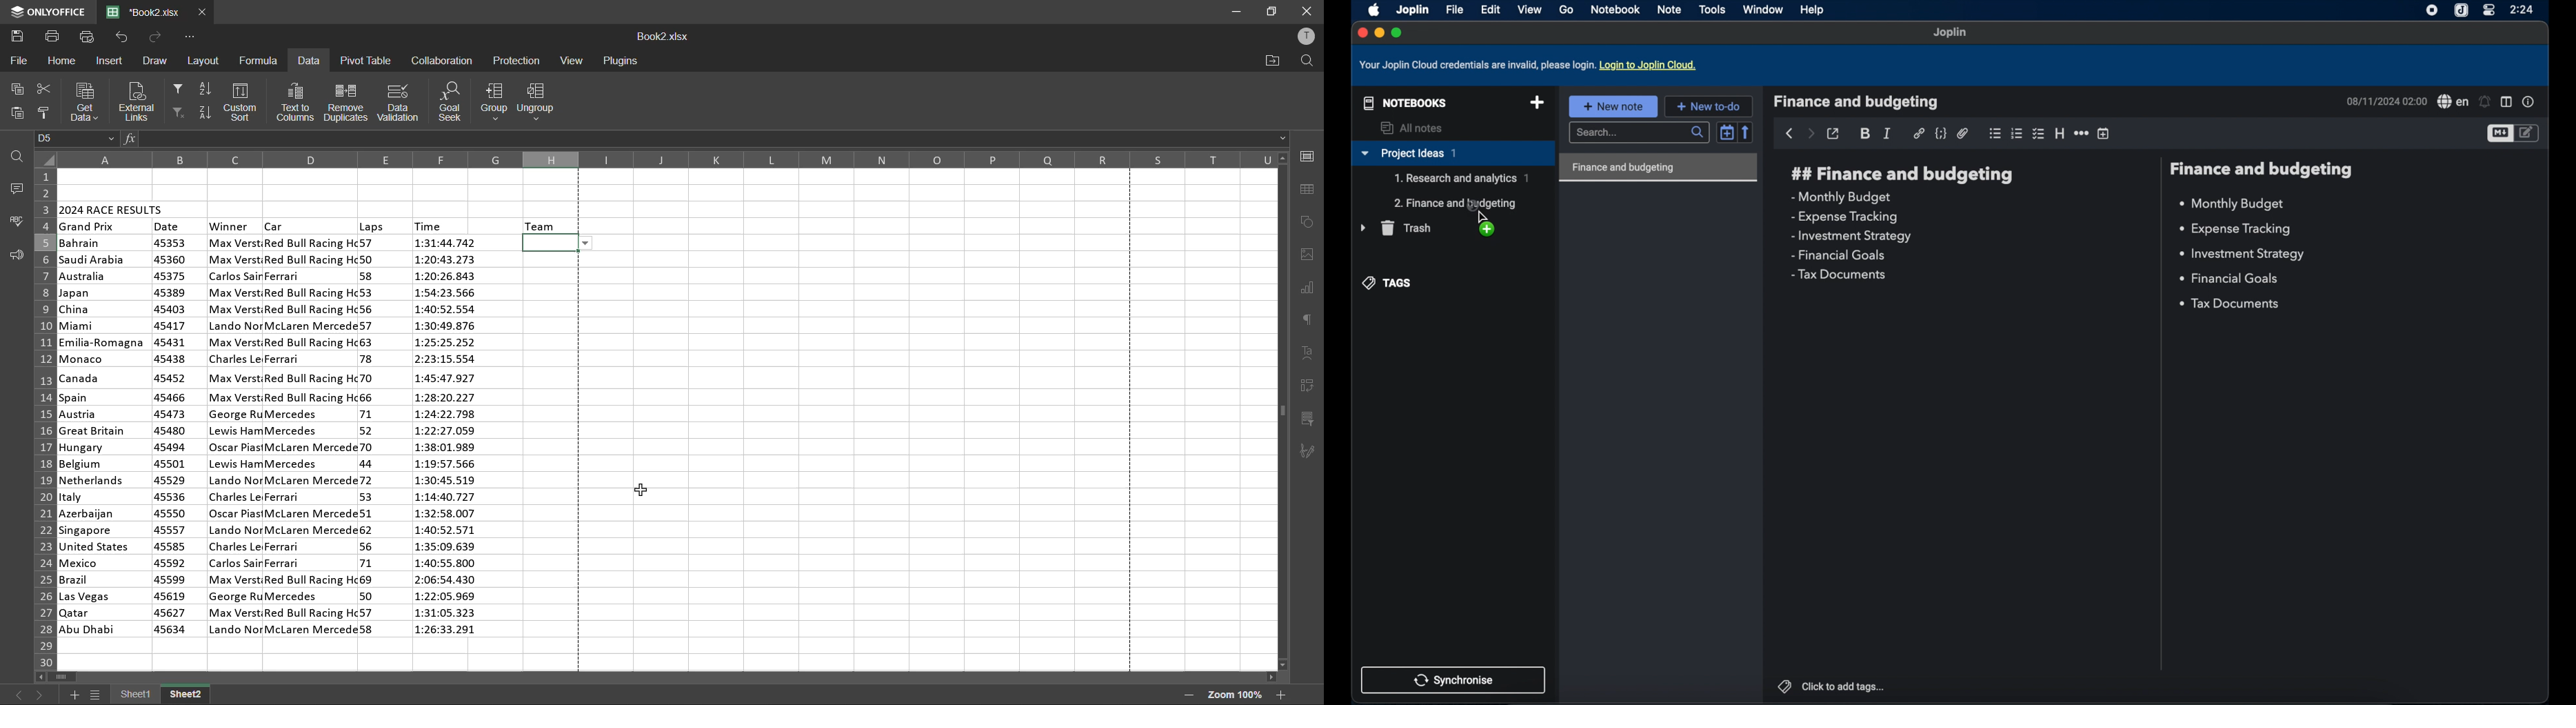 The image size is (2576, 728). What do you see at coordinates (1282, 411) in the screenshot?
I see `scrollbar` at bounding box center [1282, 411].